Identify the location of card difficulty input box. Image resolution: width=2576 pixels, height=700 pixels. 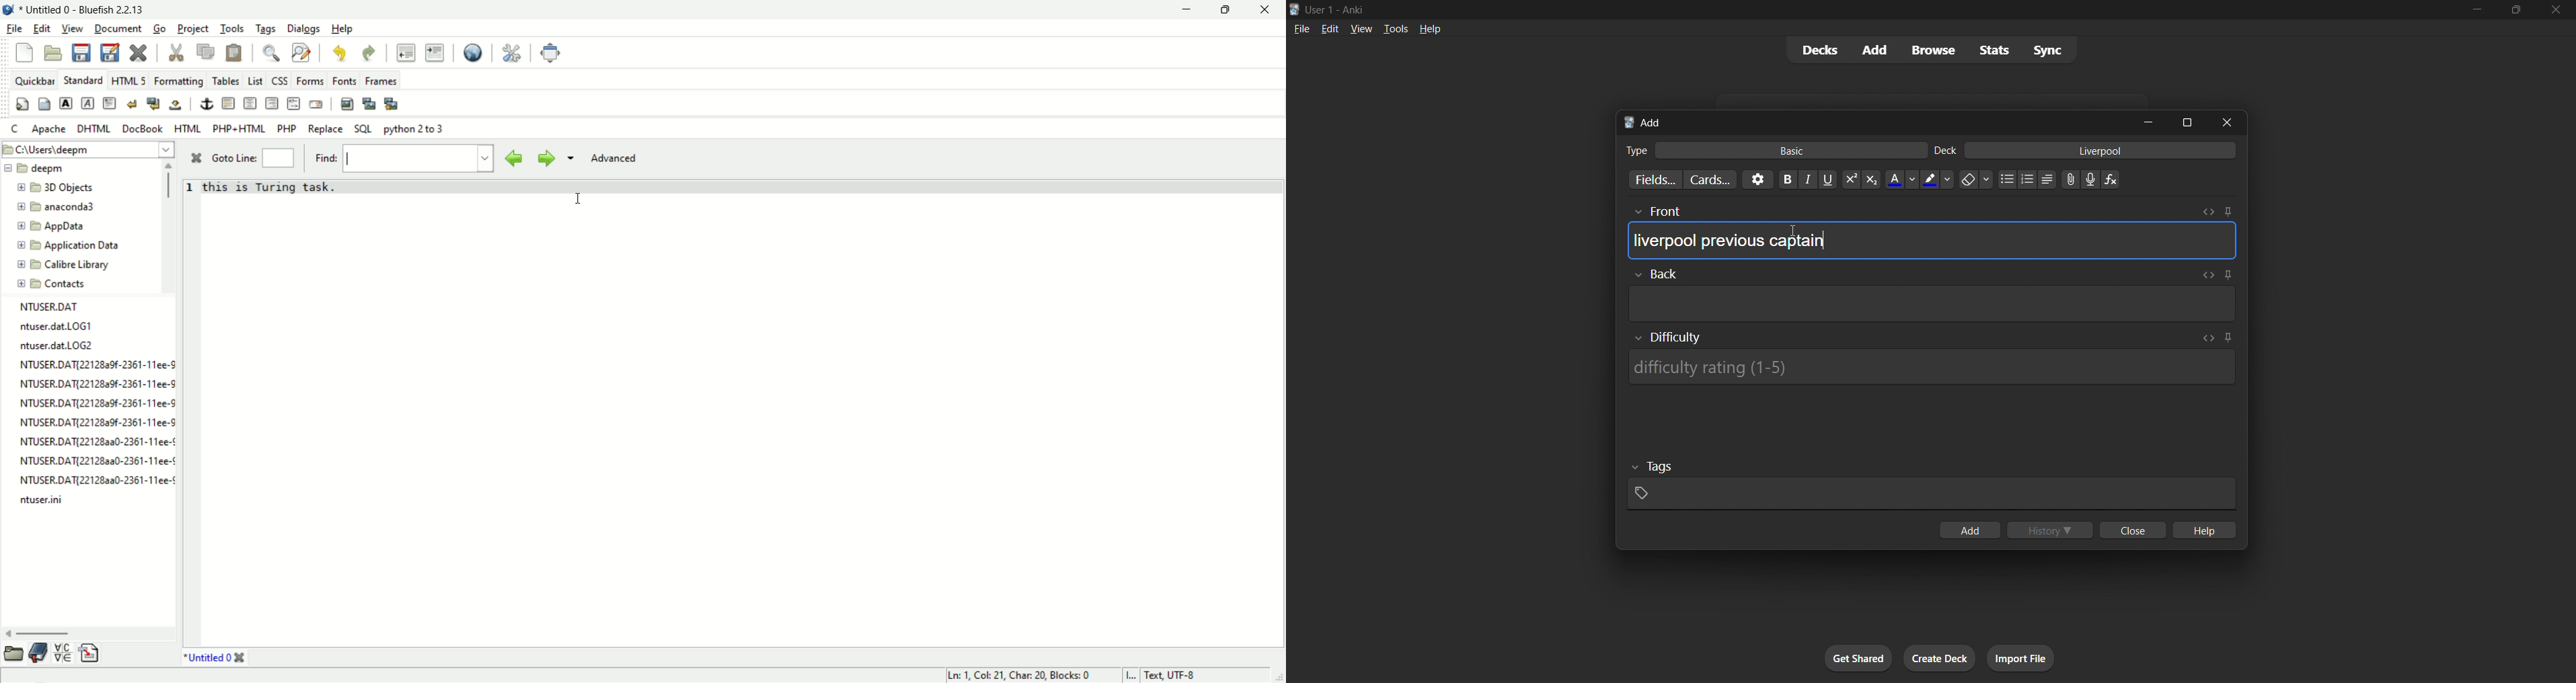
(1934, 363).